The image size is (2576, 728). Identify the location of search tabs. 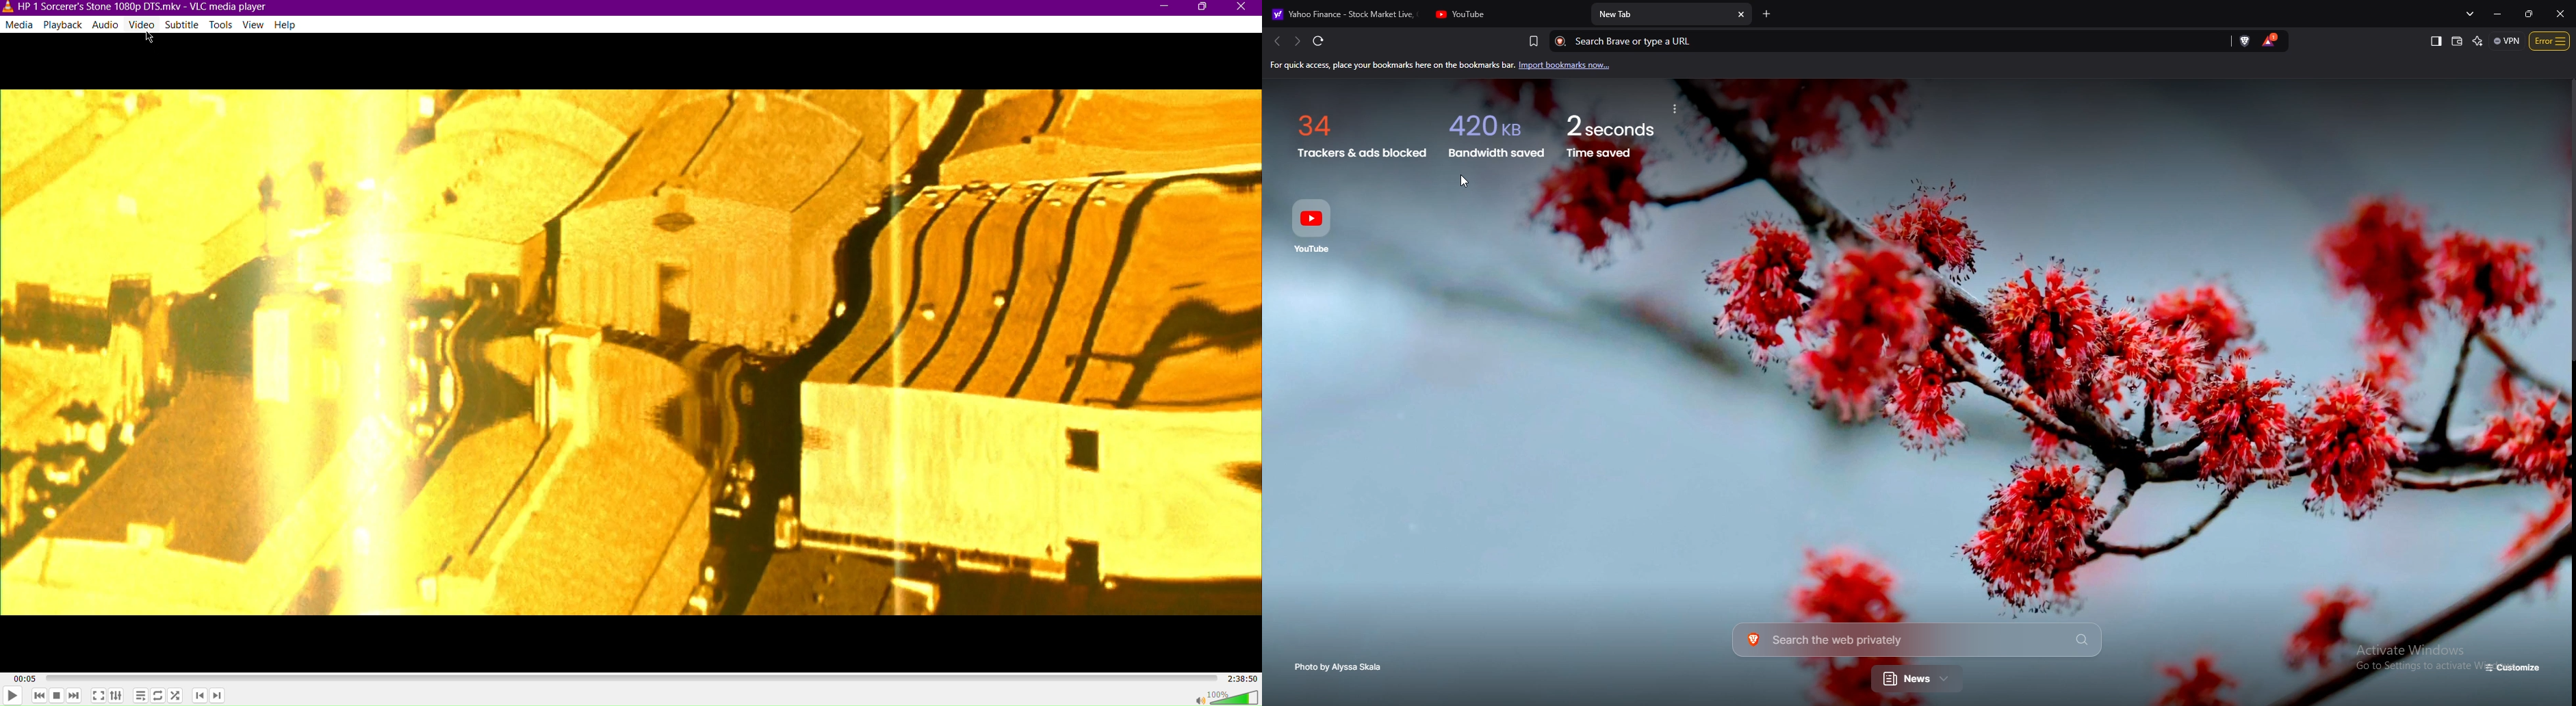
(2472, 13).